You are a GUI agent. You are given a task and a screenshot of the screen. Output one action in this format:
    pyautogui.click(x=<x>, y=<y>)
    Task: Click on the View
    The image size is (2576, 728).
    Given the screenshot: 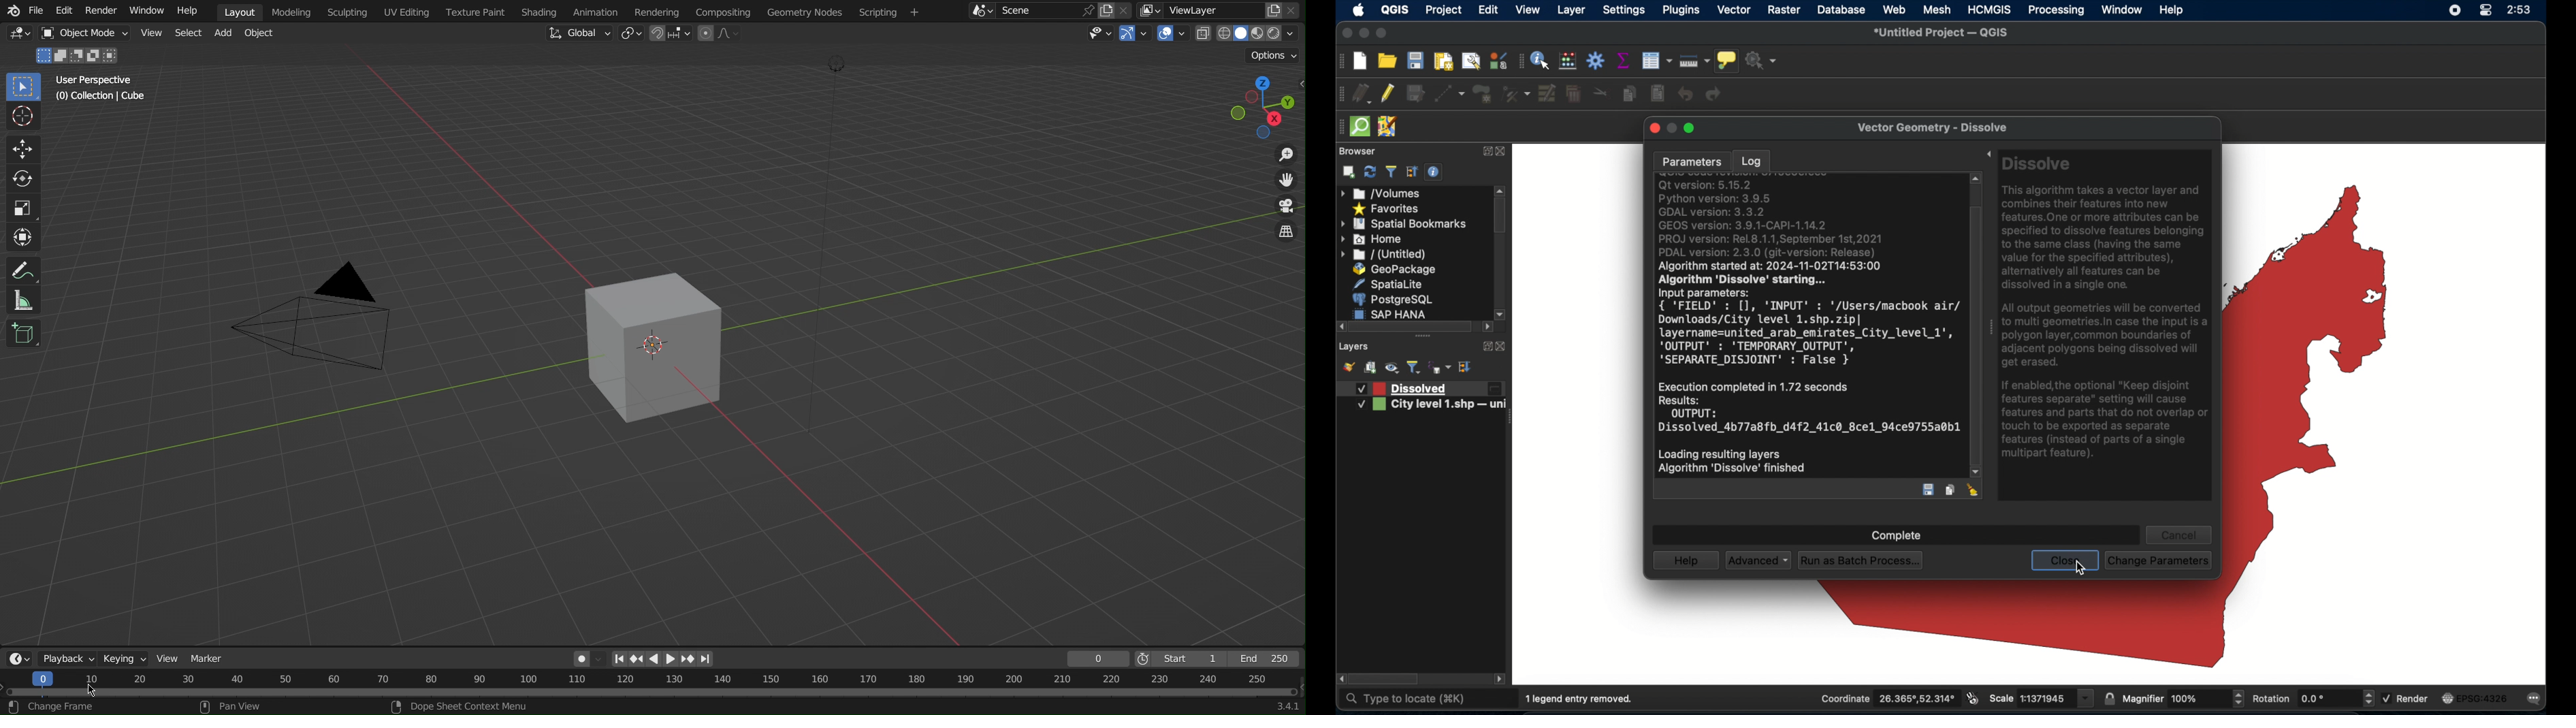 What is the action you would take?
    pyautogui.click(x=172, y=656)
    